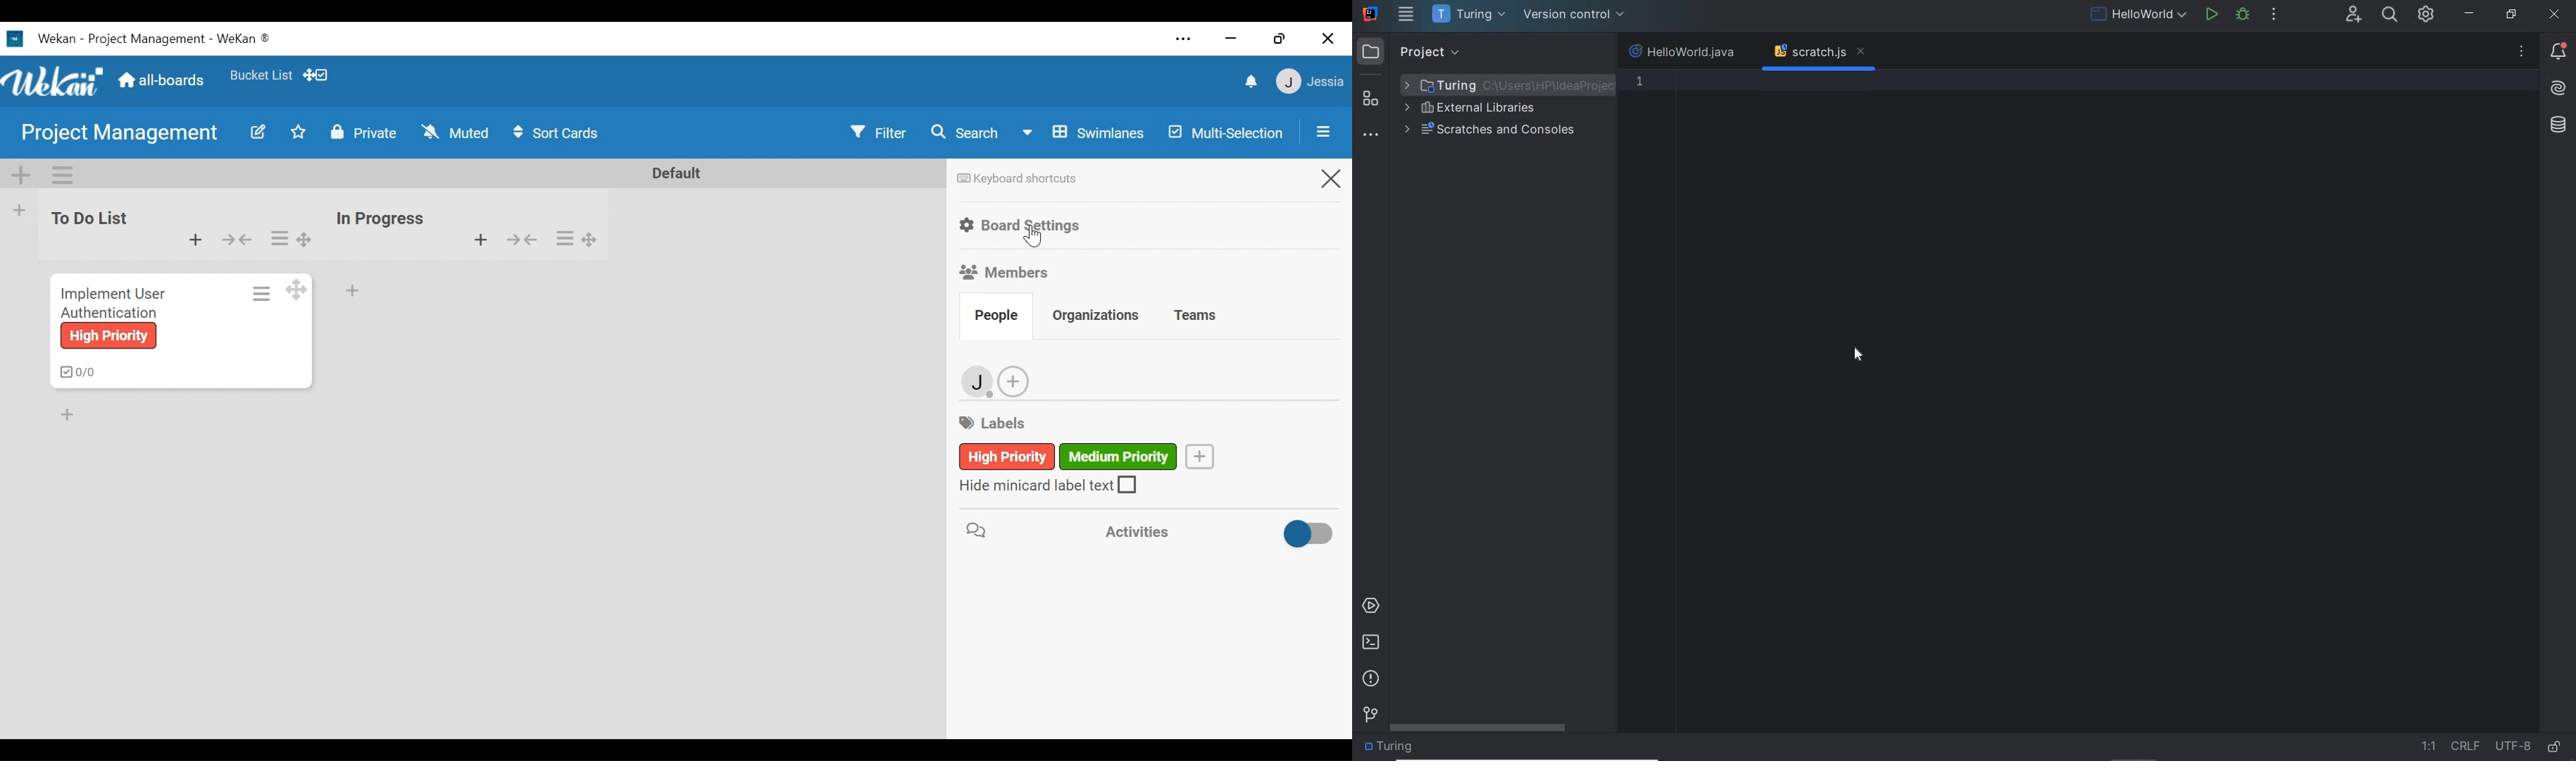 This screenshot has width=2576, height=784. I want to click on Add Swimlane, so click(23, 174).